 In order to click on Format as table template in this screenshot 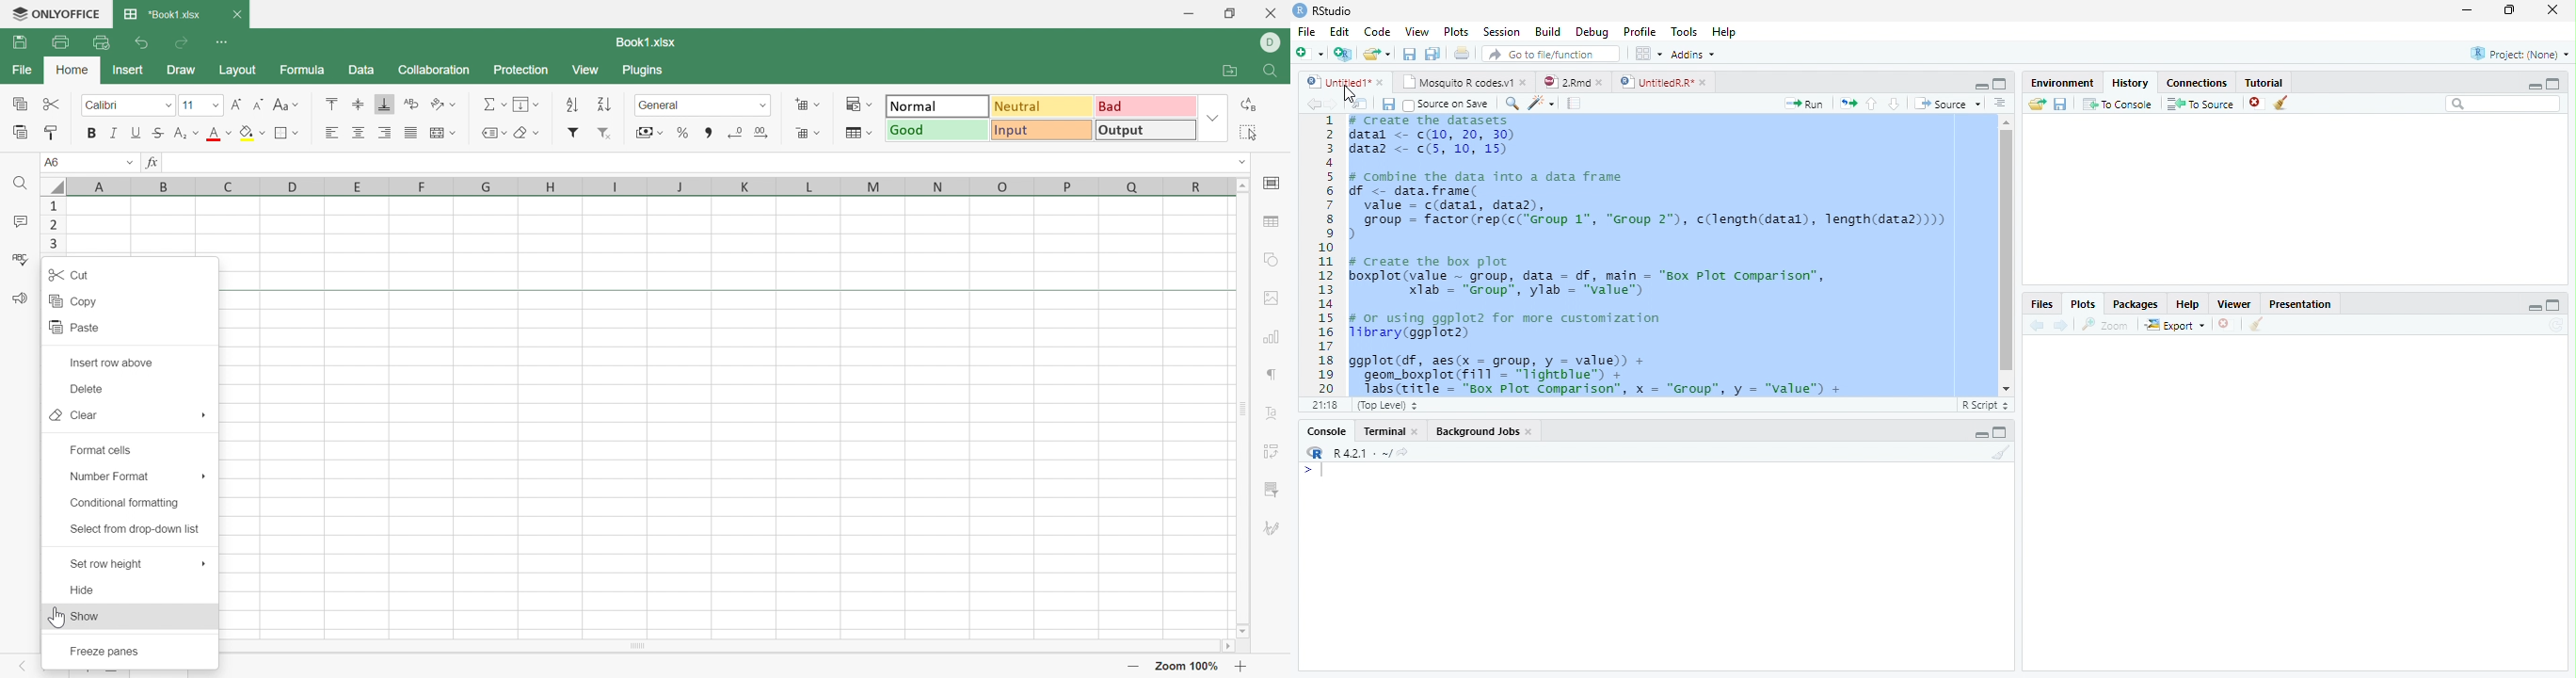, I will do `click(857, 131)`.